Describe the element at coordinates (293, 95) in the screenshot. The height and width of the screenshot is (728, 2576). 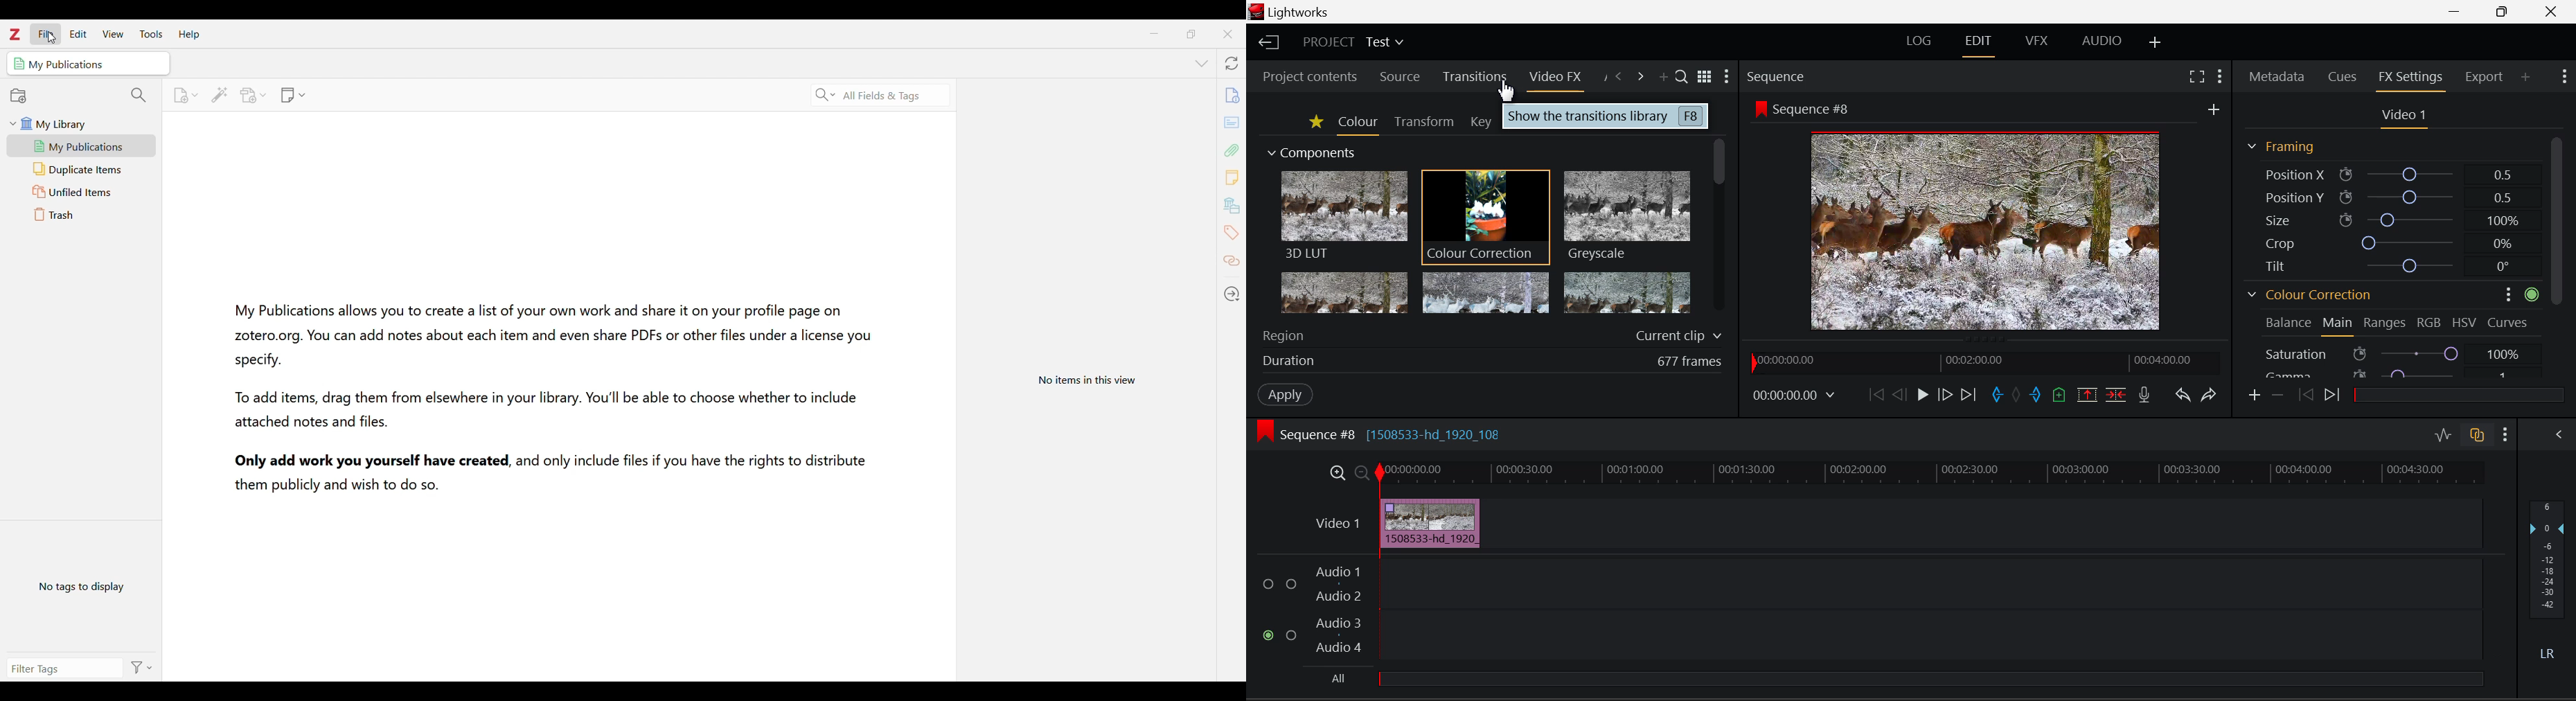
I see `Options to add new note` at that location.